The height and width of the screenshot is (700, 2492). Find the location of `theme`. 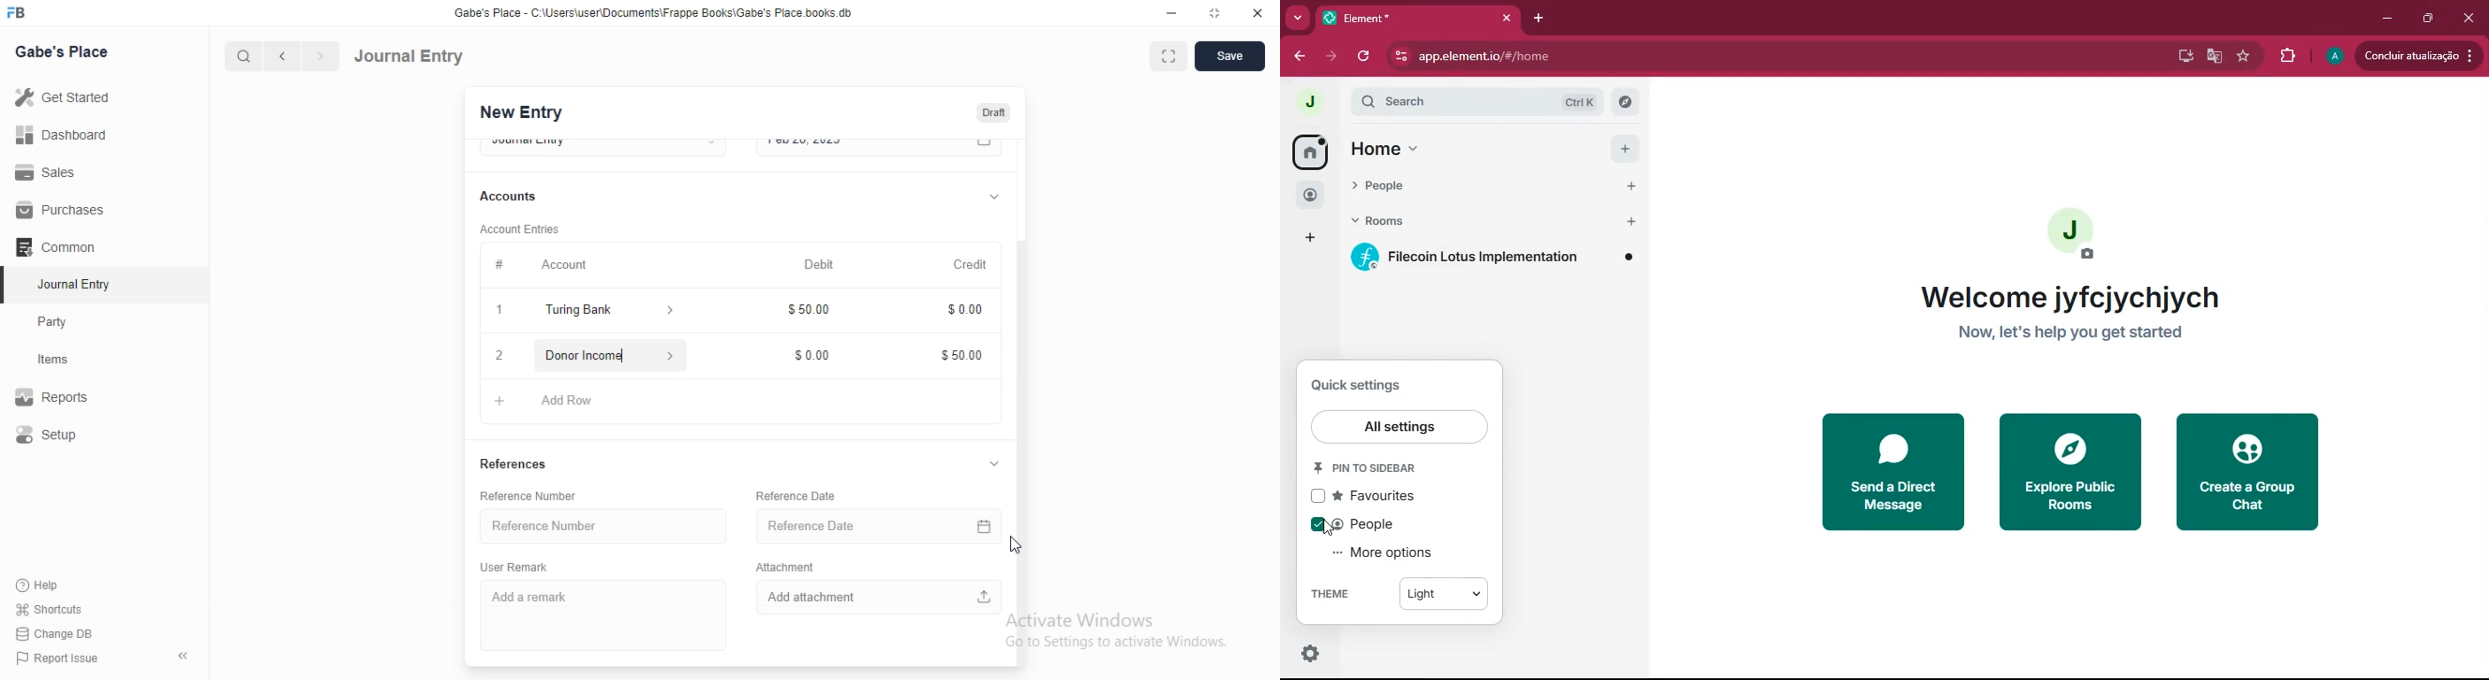

theme is located at coordinates (1333, 593).